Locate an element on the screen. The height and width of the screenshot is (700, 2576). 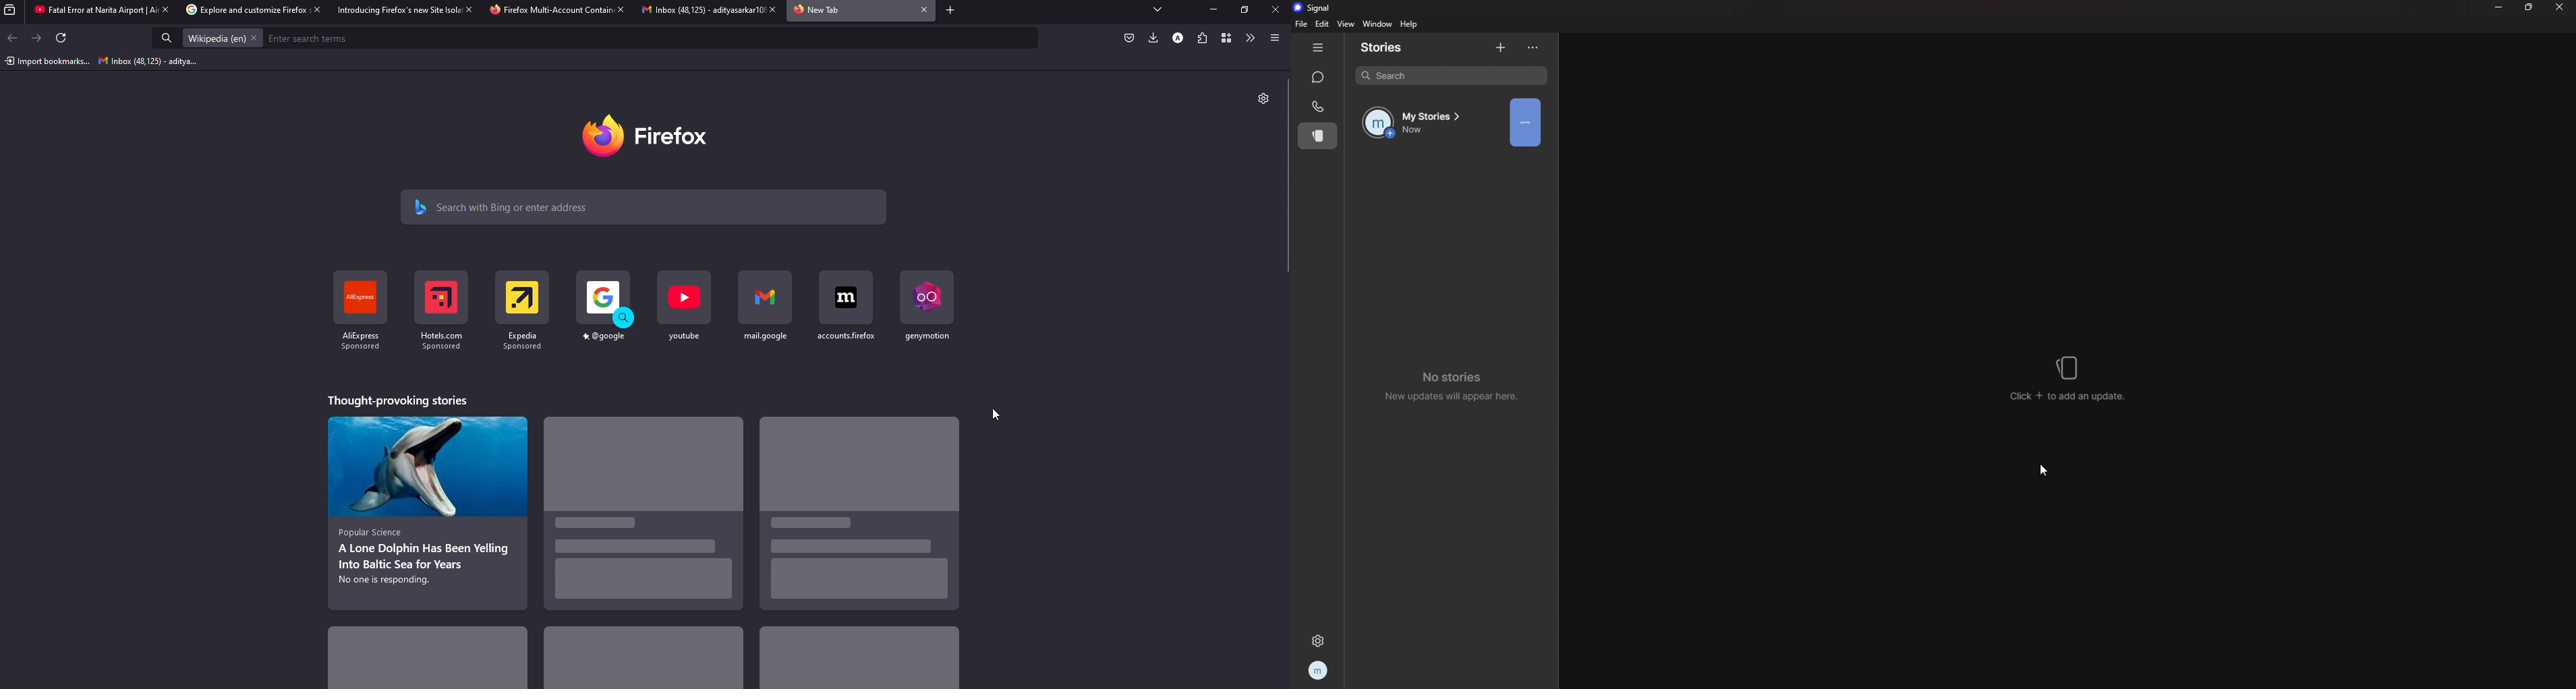
tab is located at coordinates (695, 11).